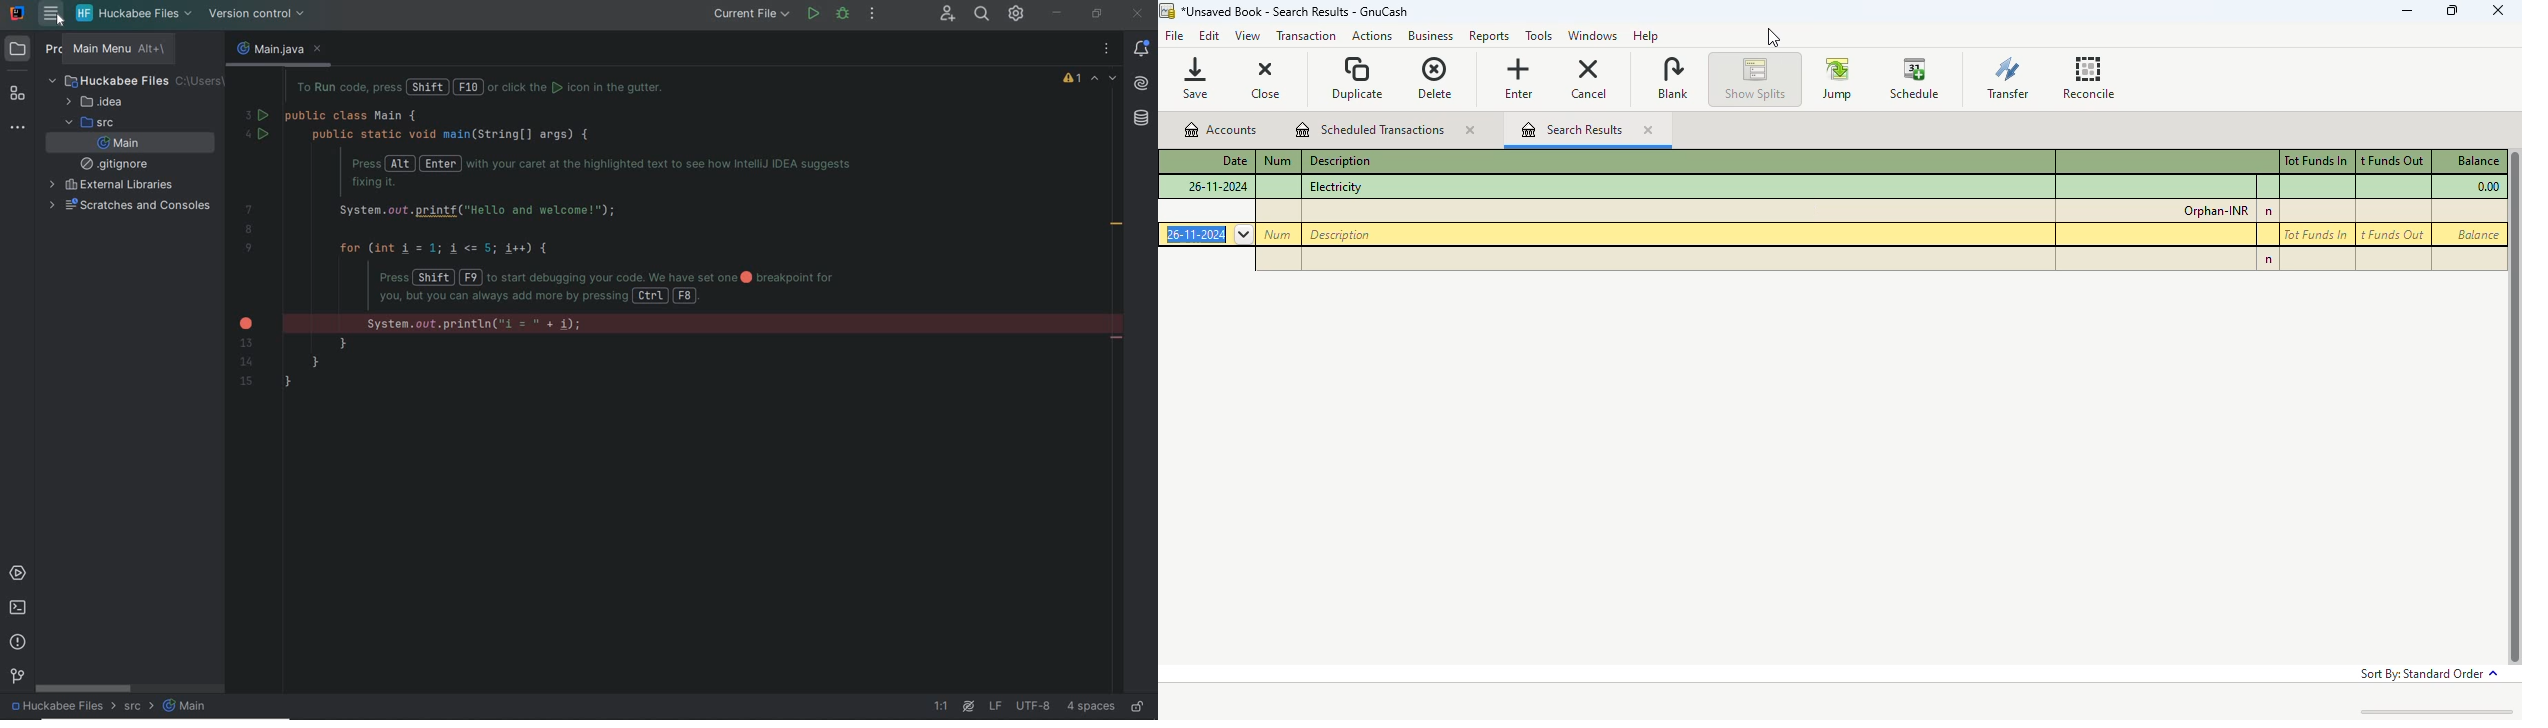 The image size is (2548, 728). Describe the element at coordinates (1336, 187) in the screenshot. I see `electricity` at that location.